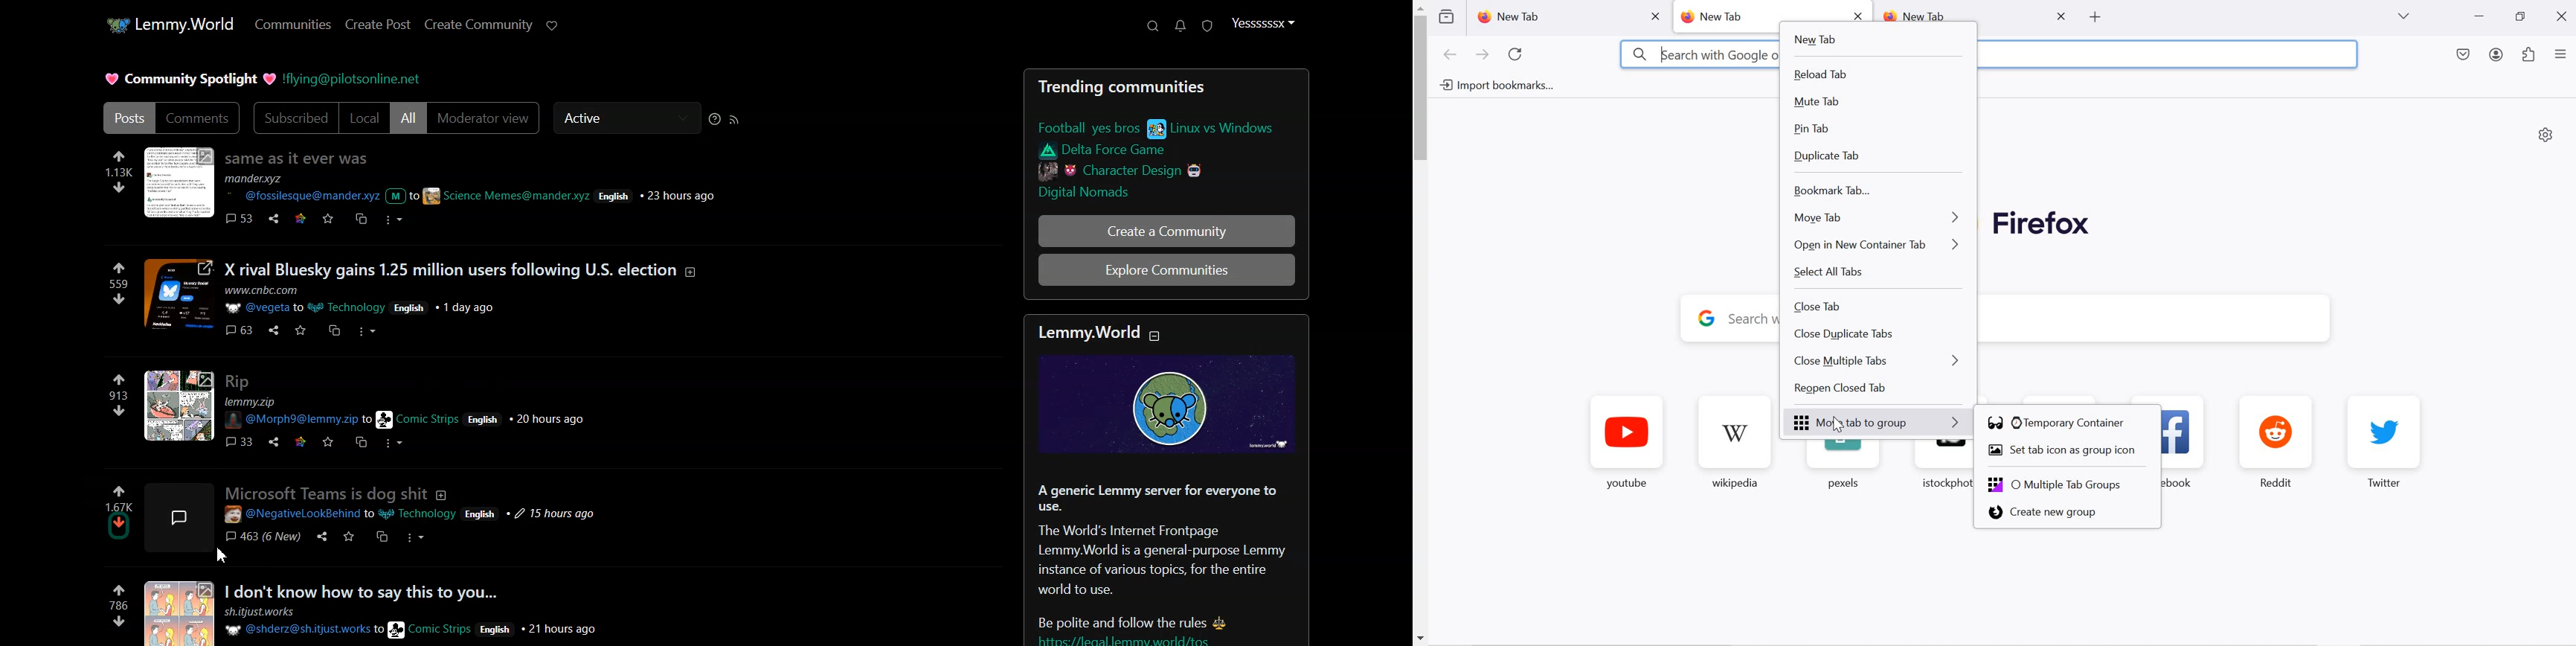 The image size is (2576, 672). I want to click on personalize new tab, so click(2546, 134).